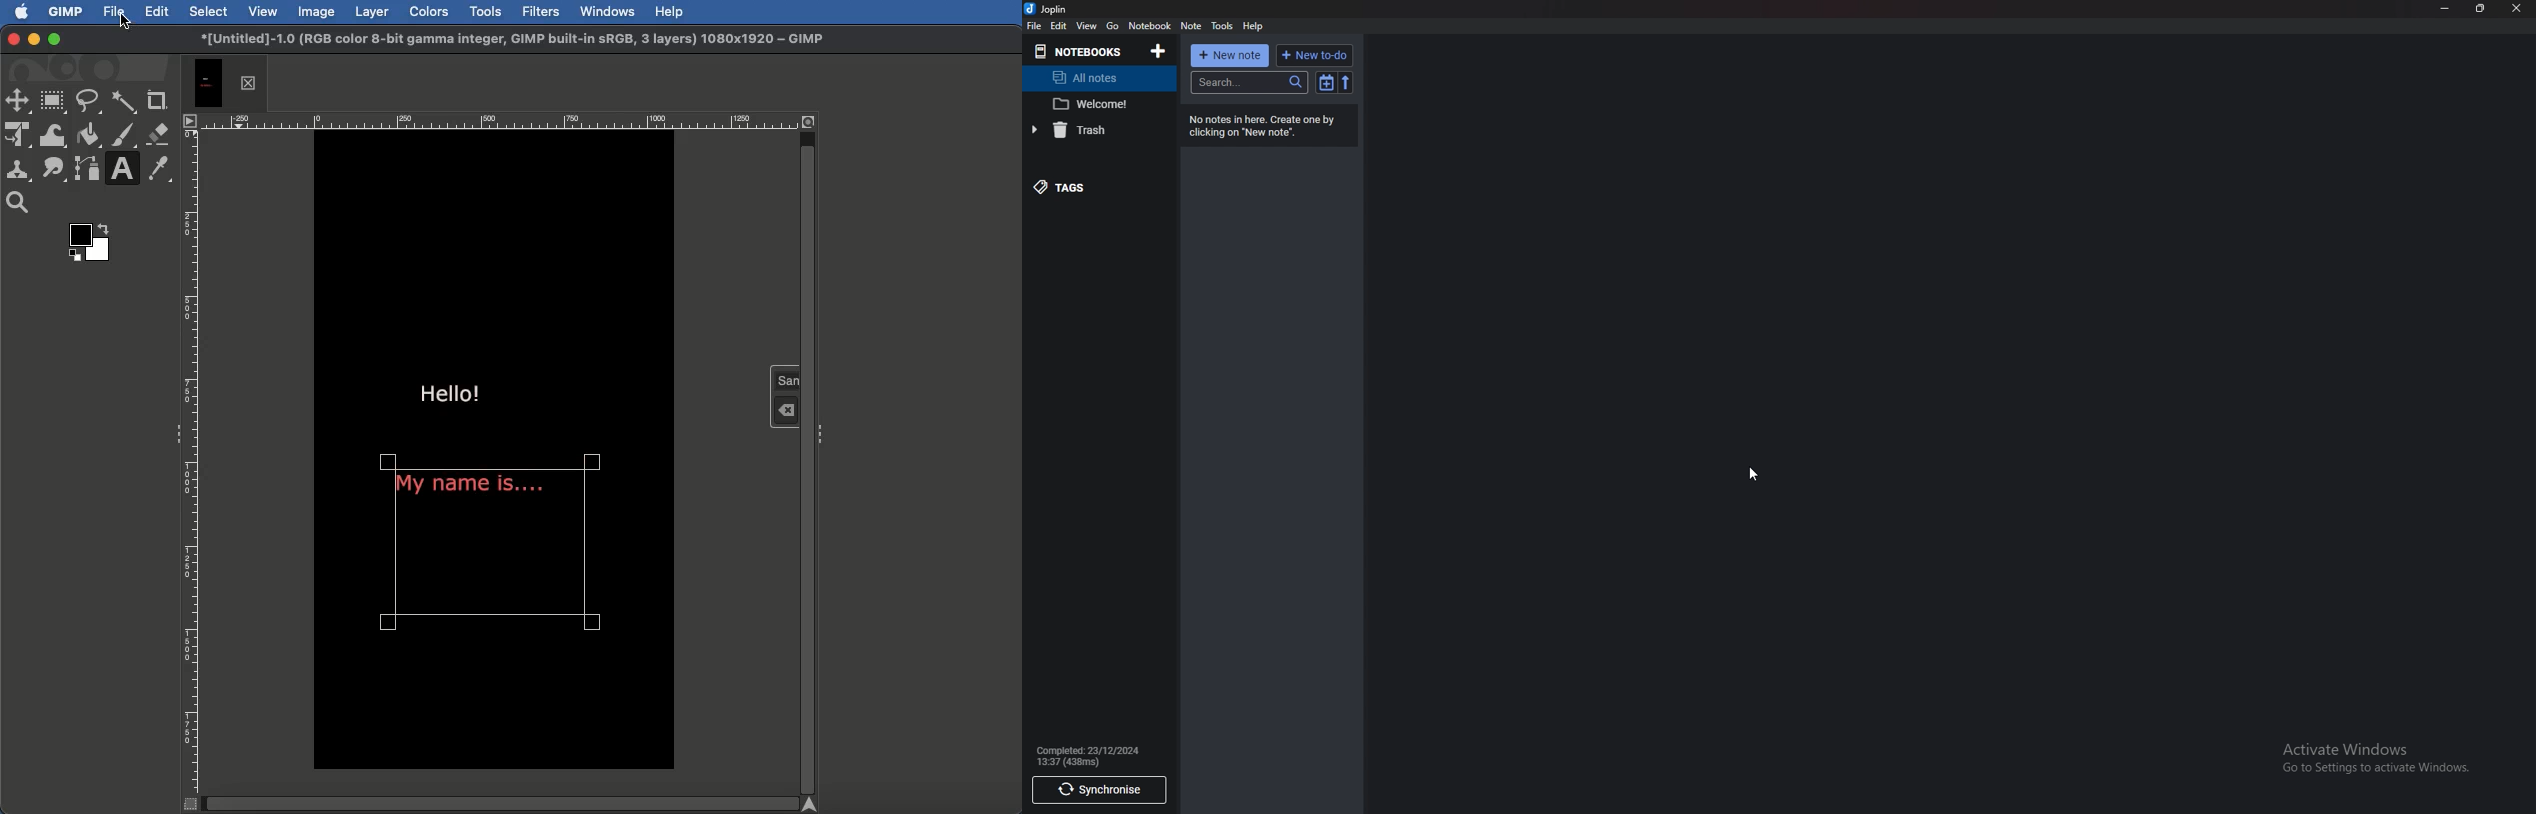 This screenshot has width=2548, height=840. I want to click on Ruler, so click(192, 462).